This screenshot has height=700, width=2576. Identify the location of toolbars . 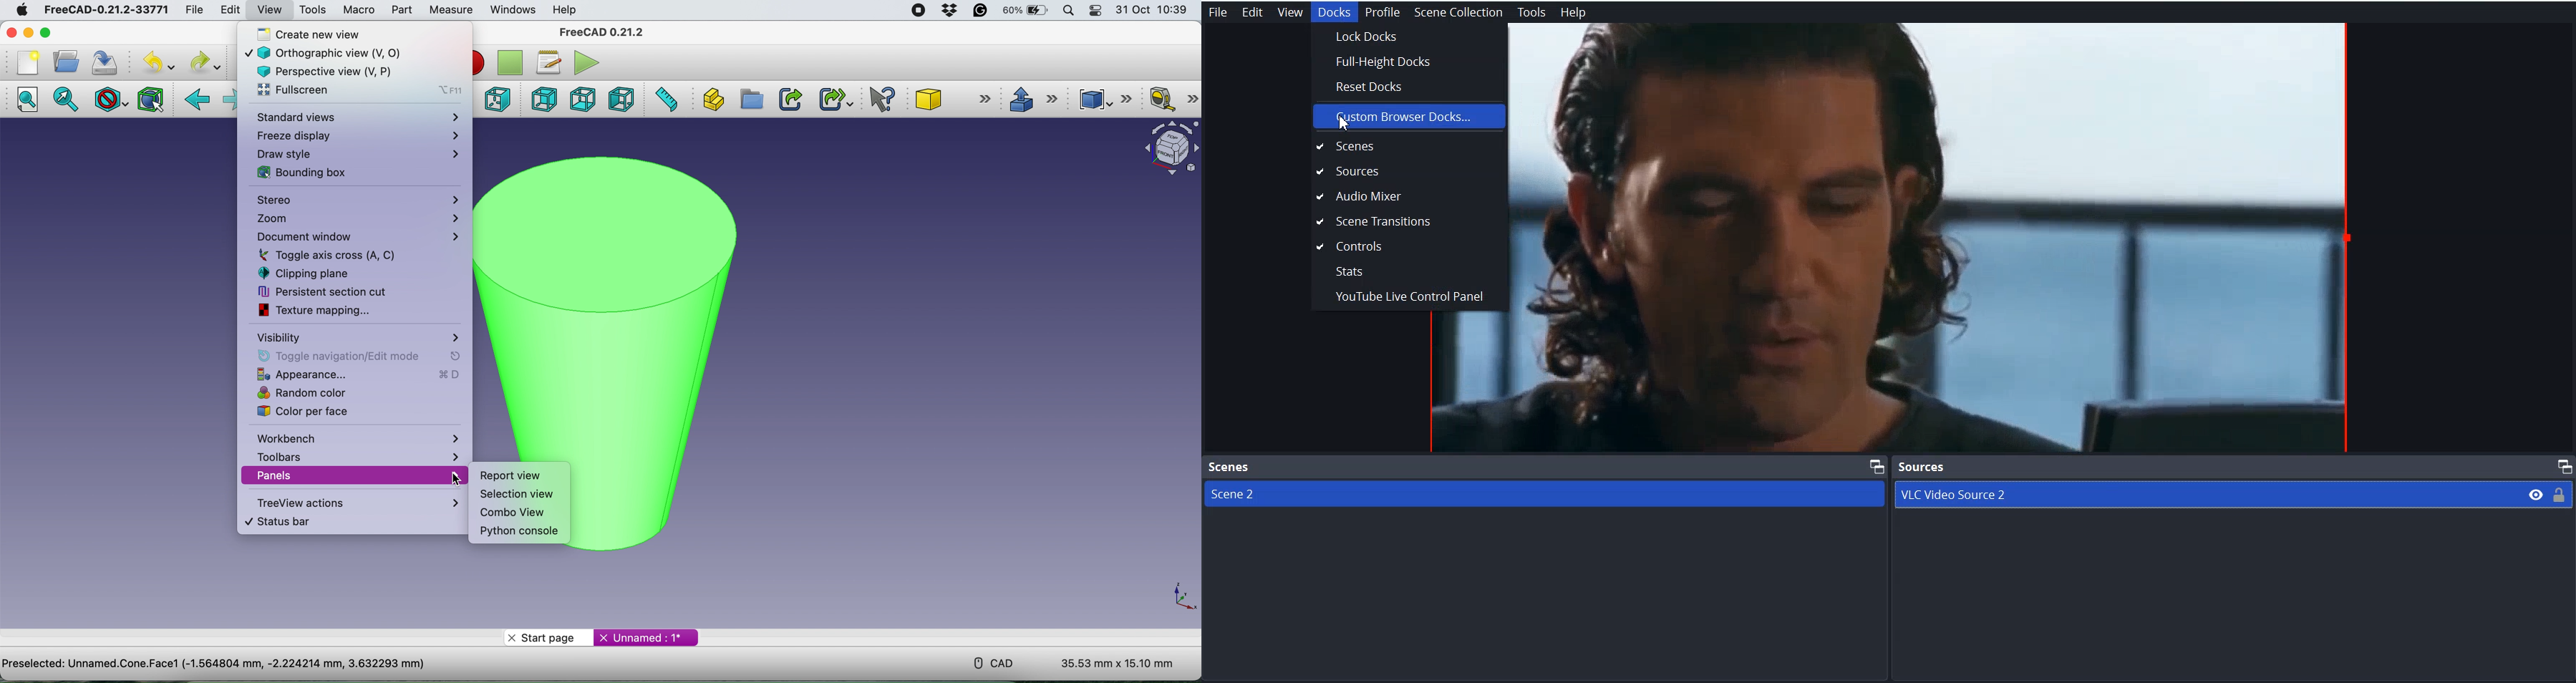
(356, 456).